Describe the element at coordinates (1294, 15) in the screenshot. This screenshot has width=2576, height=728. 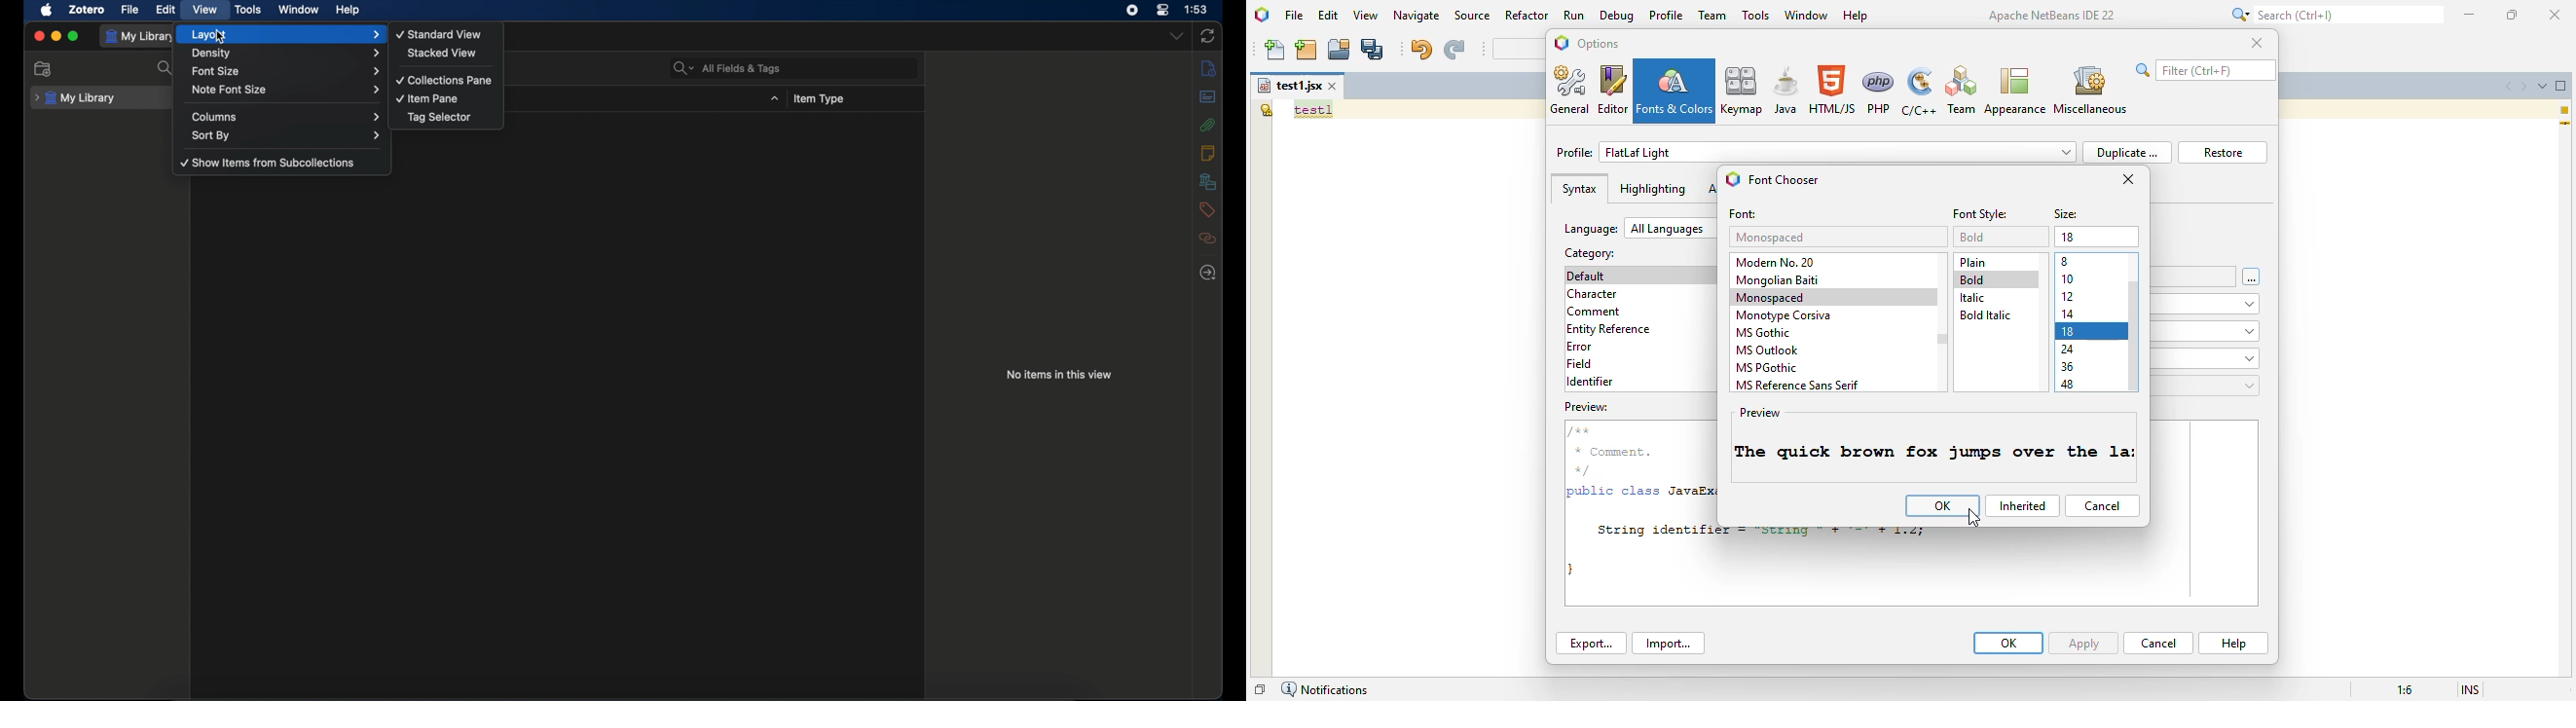
I see `file` at that location.